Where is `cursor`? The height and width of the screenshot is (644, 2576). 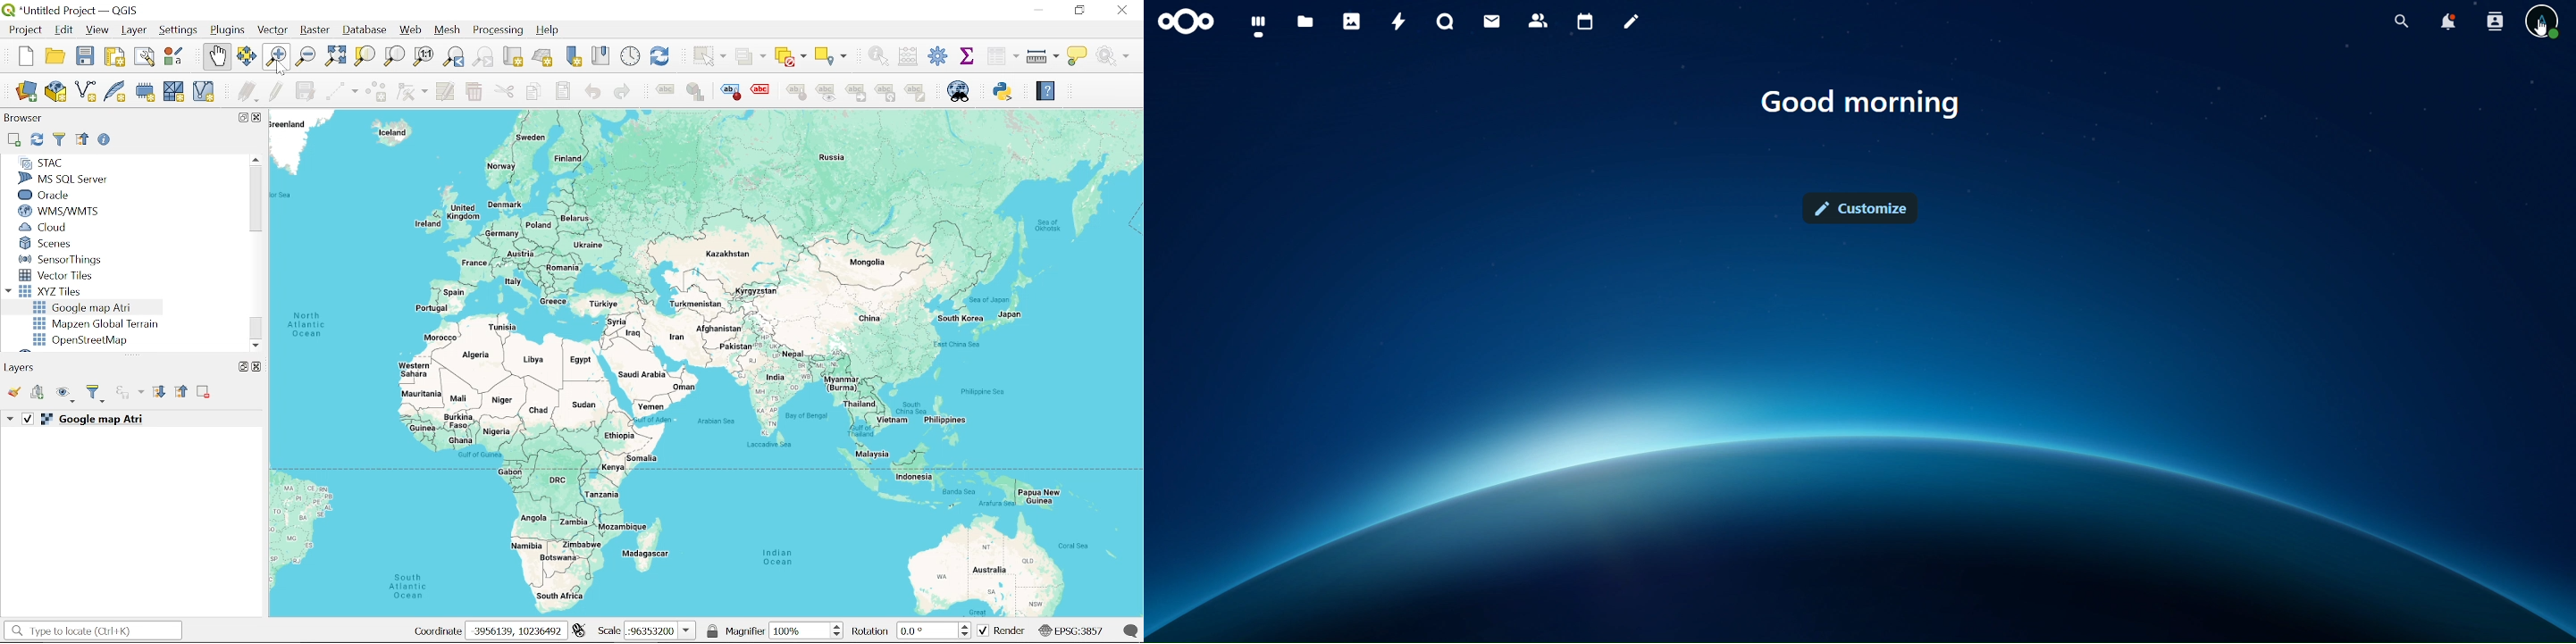 cursor is located at coordinates (2545, 33).